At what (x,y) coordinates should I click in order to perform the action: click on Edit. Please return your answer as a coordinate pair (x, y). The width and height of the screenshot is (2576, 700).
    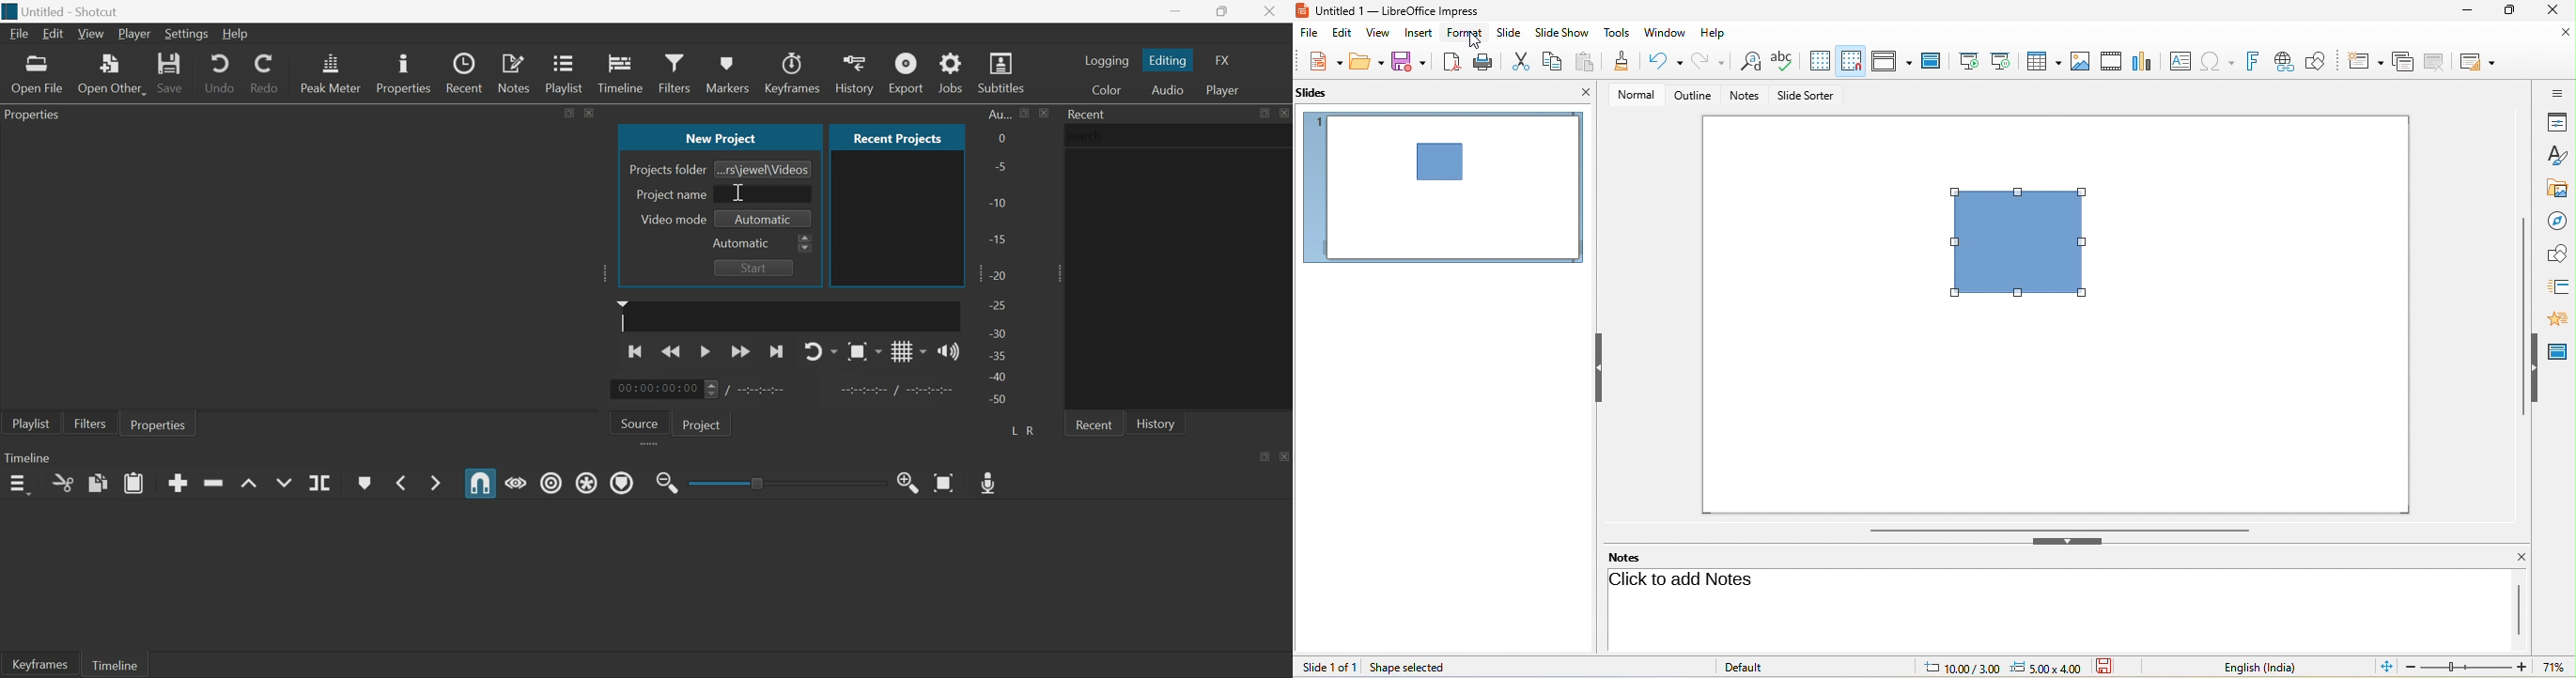
    Looking at the image, I should click on (53, 34).